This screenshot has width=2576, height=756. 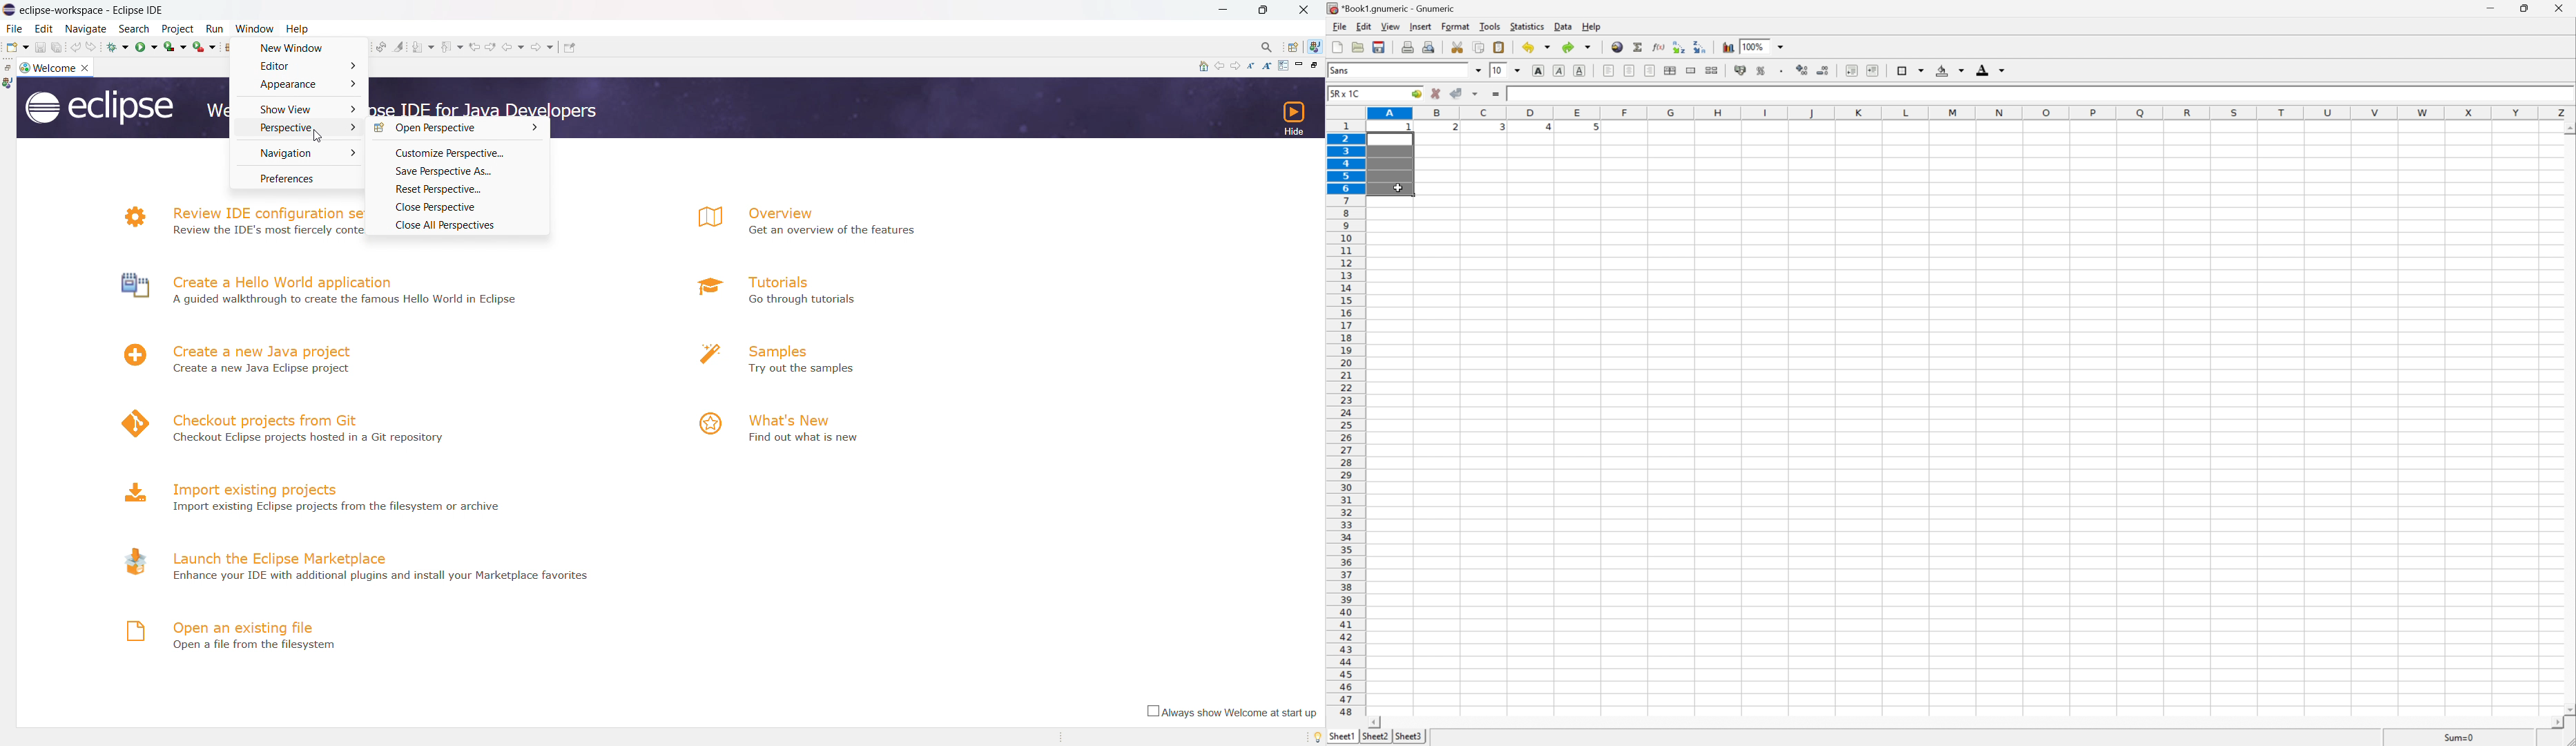 I want to click on center horizontally, so click(x=1671, y=70).